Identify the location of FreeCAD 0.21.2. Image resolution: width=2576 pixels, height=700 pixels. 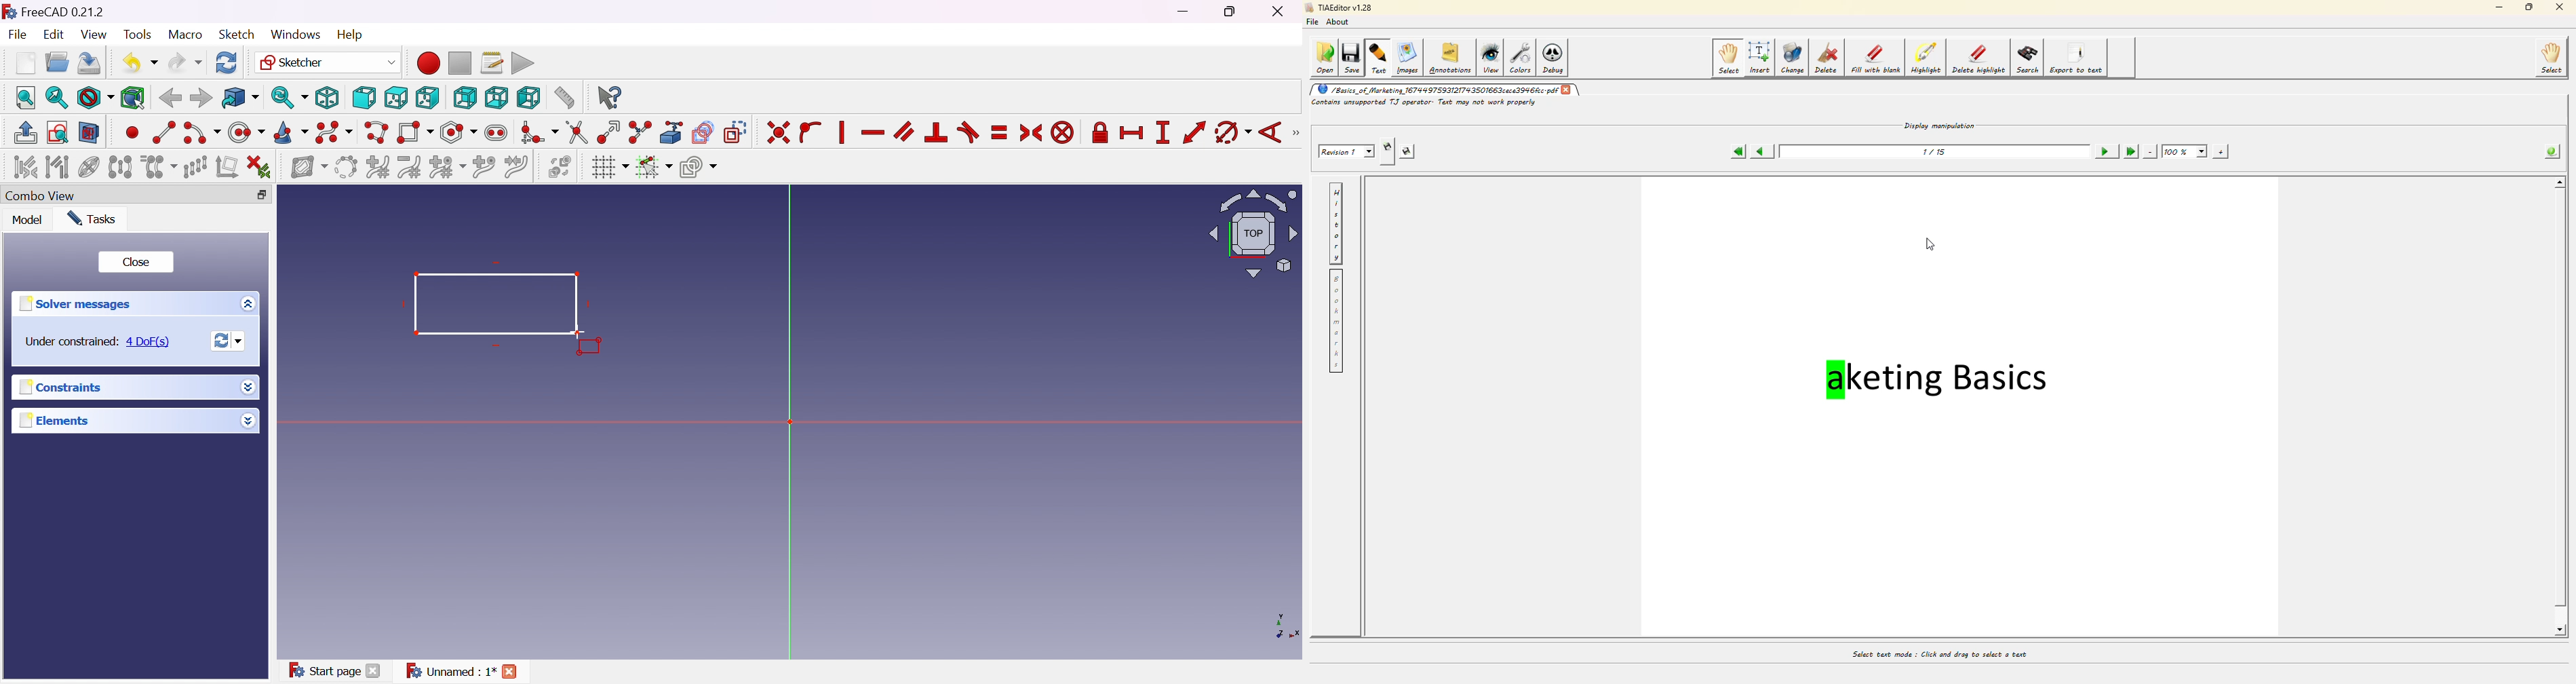
(53, 10).